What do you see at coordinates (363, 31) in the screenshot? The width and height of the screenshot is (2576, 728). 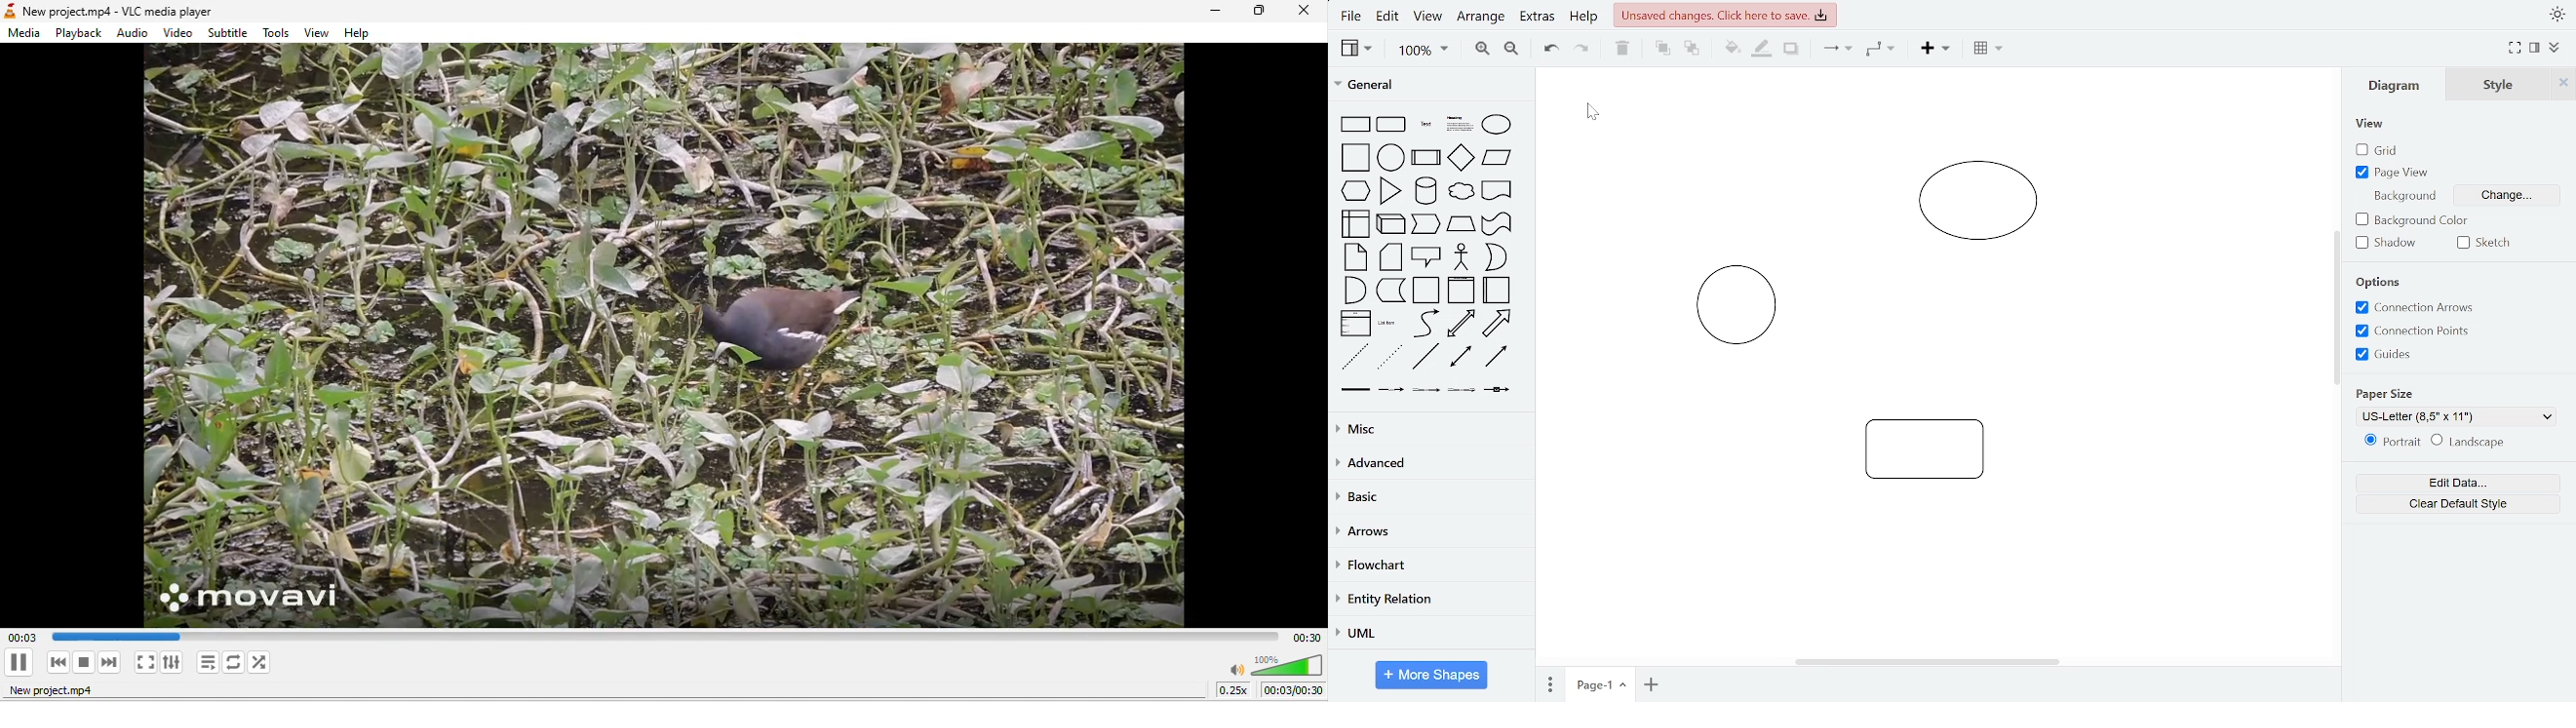 I see `help` at bounding box center [363, 31].